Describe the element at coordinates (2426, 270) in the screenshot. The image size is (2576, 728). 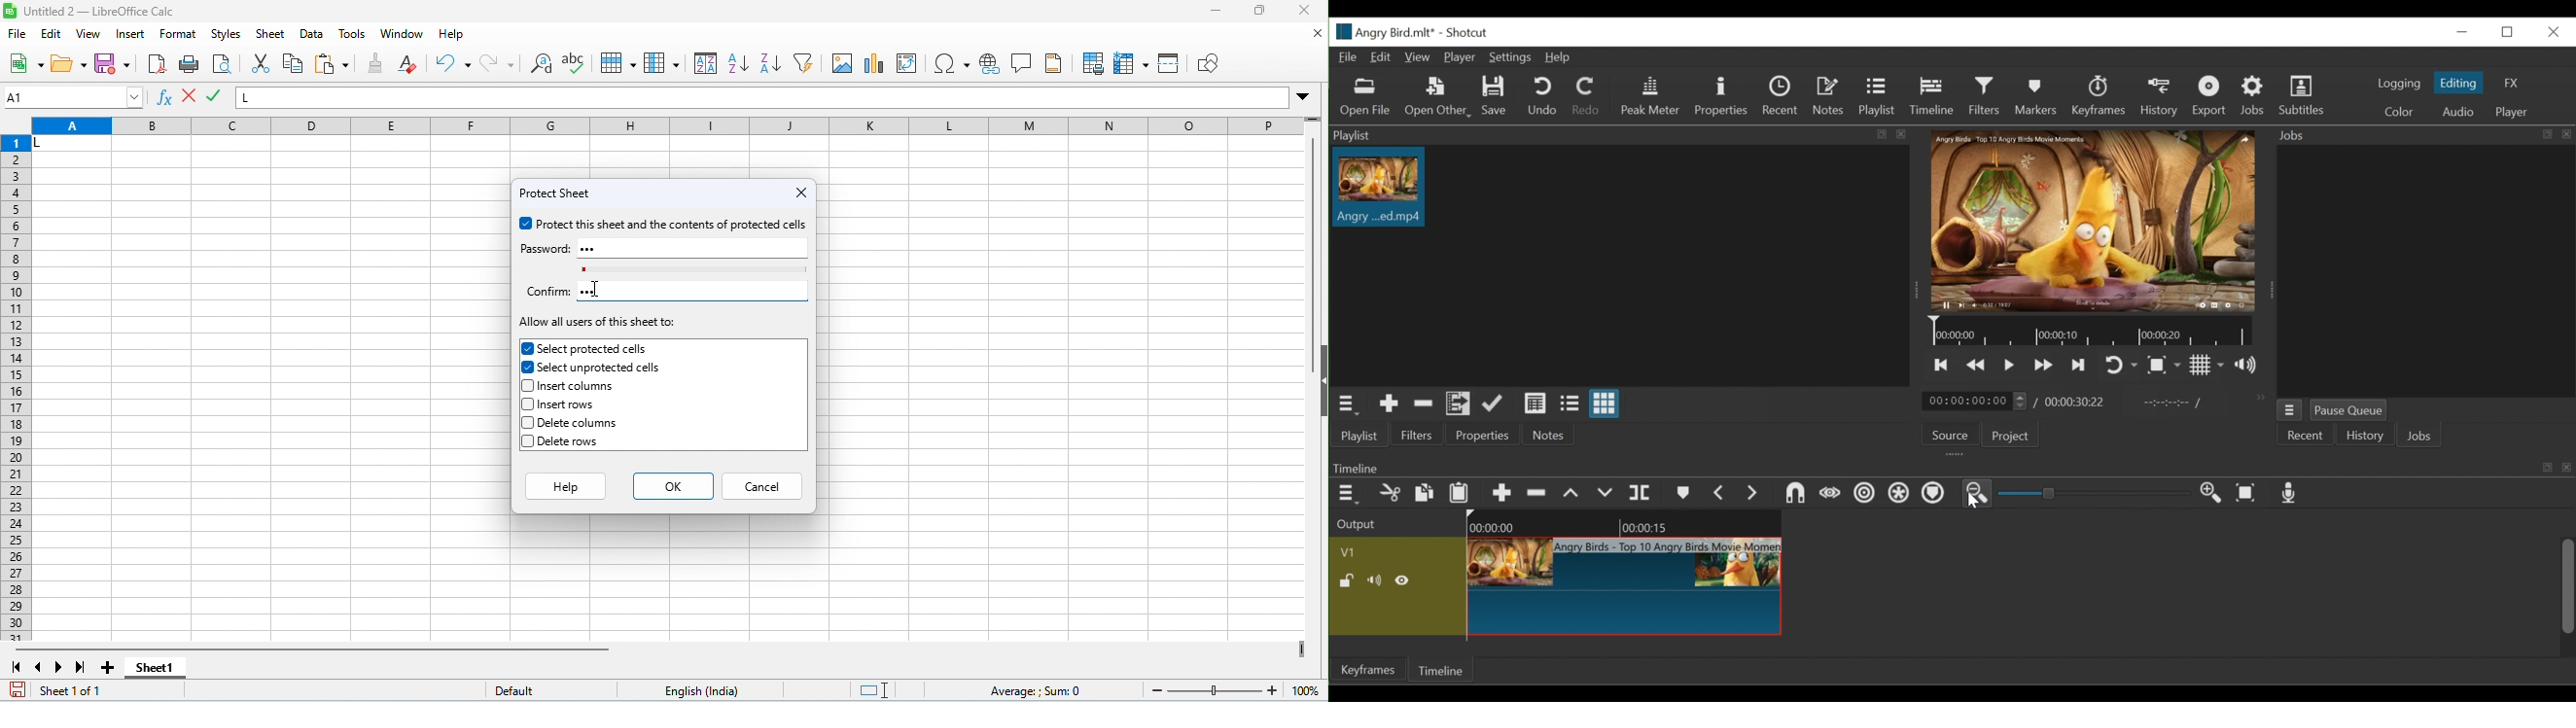
I see `Jobs Panel` at that location.